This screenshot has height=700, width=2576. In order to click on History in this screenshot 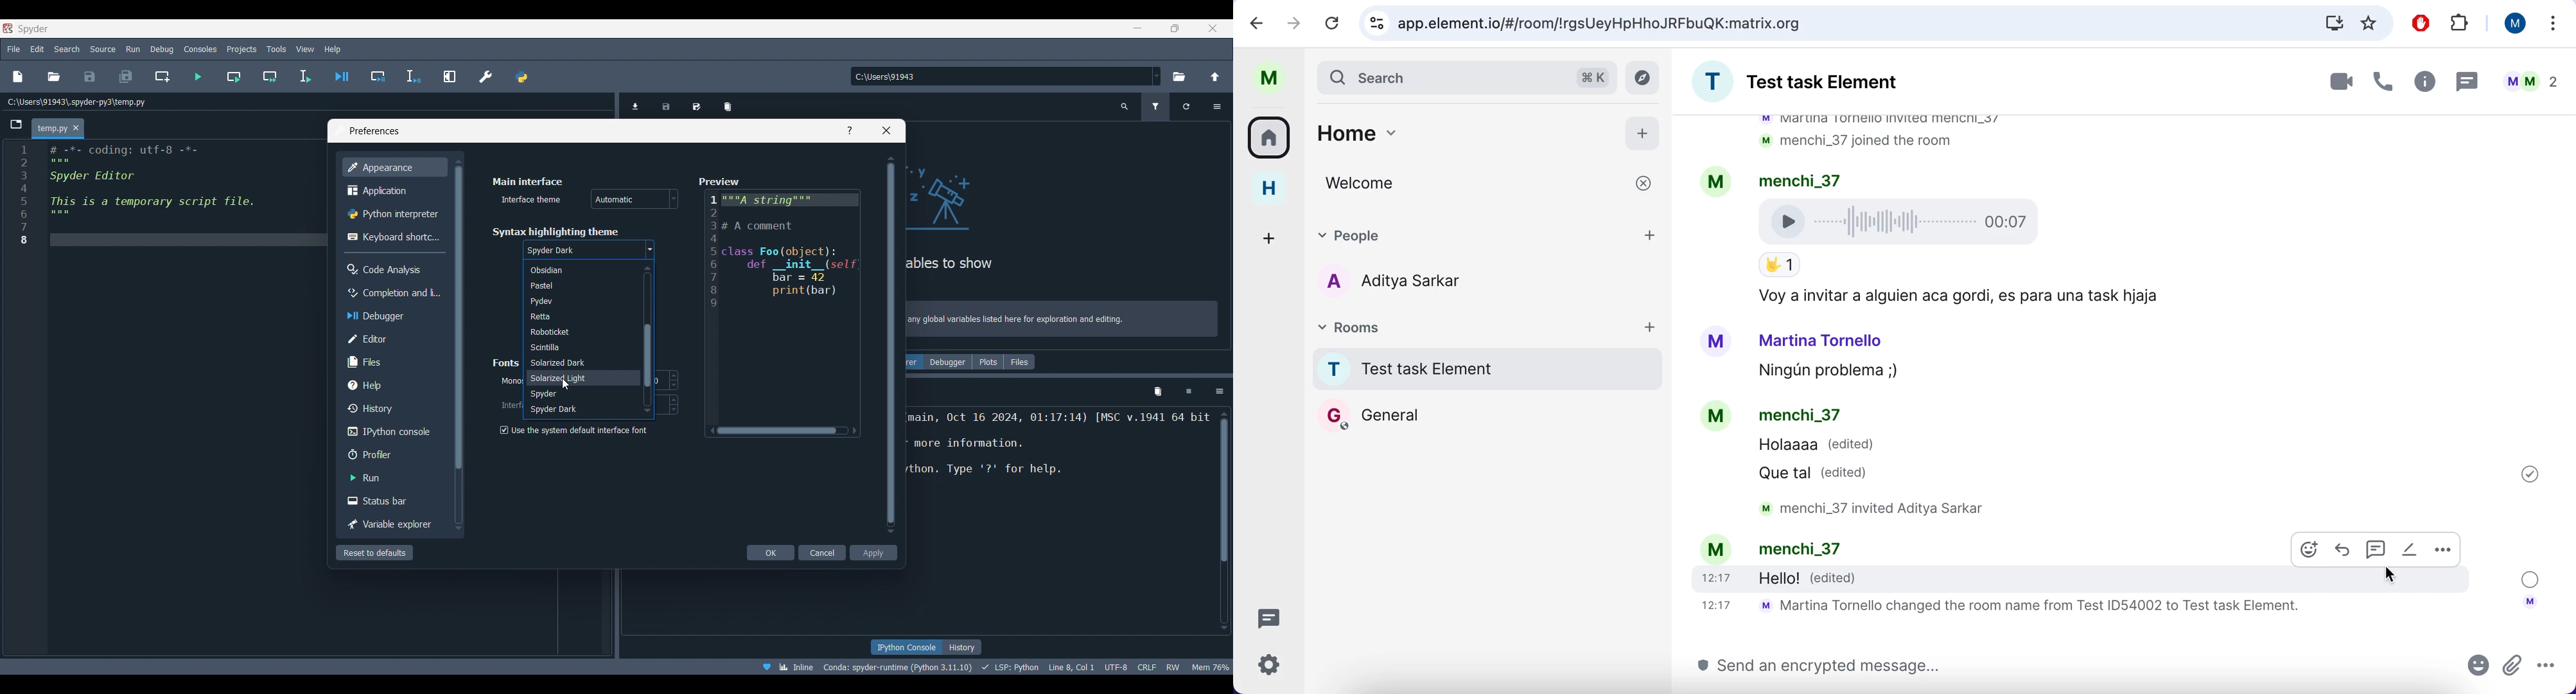, I will do `click(963, 647)`.